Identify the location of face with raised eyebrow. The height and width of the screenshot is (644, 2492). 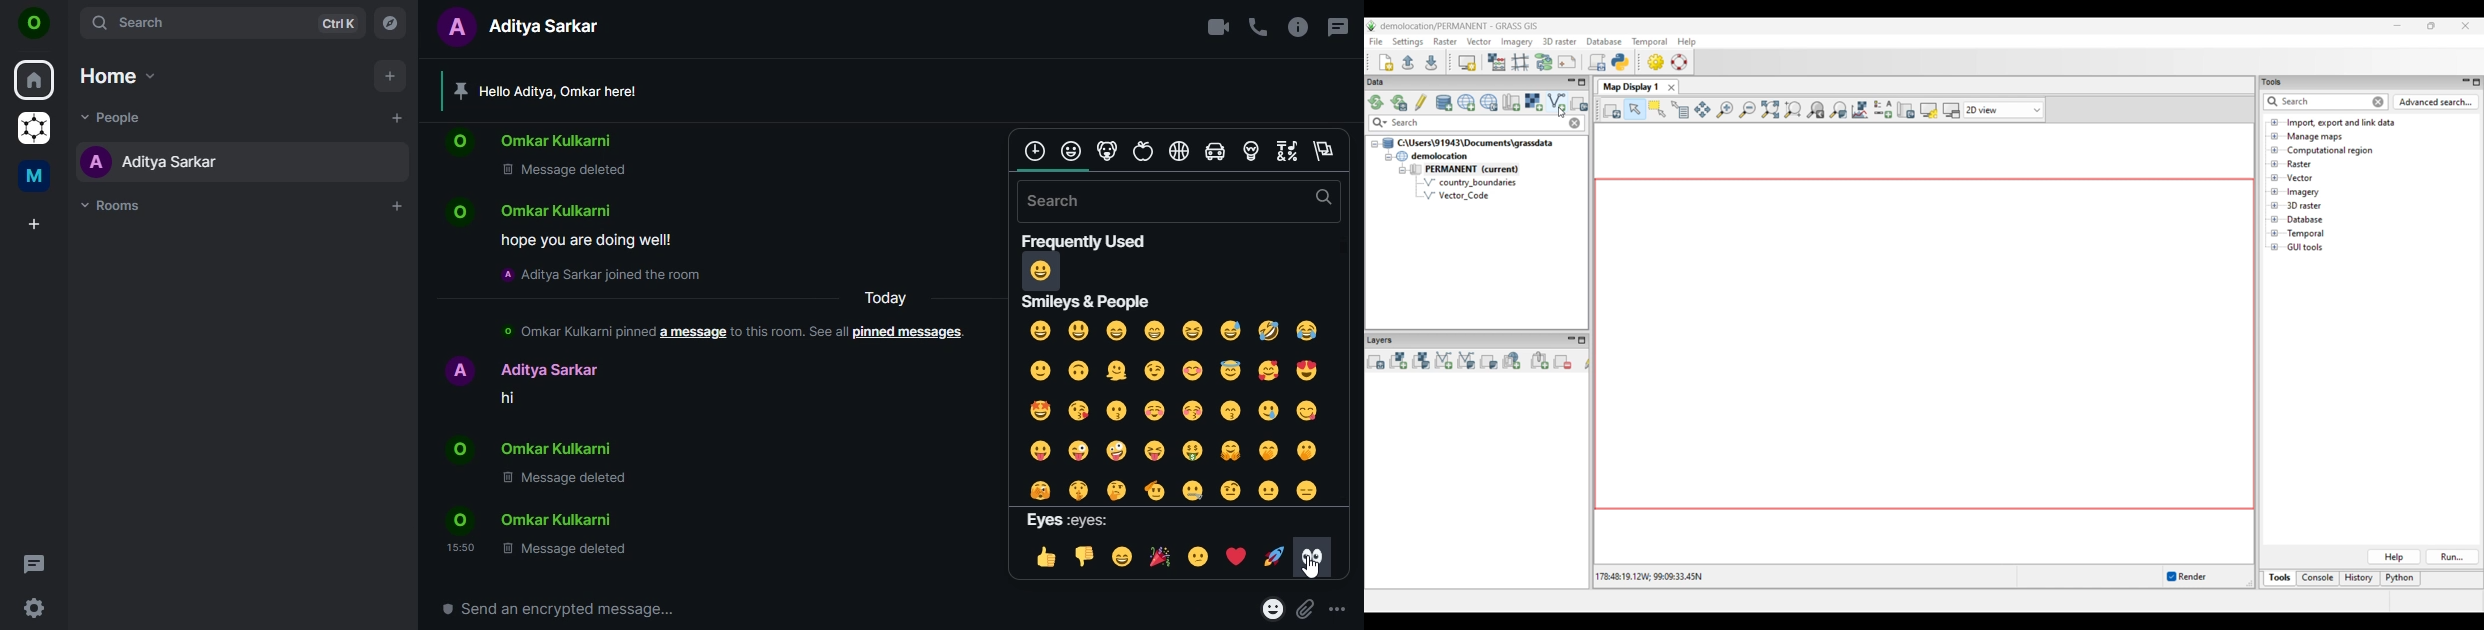
(1232, 489).